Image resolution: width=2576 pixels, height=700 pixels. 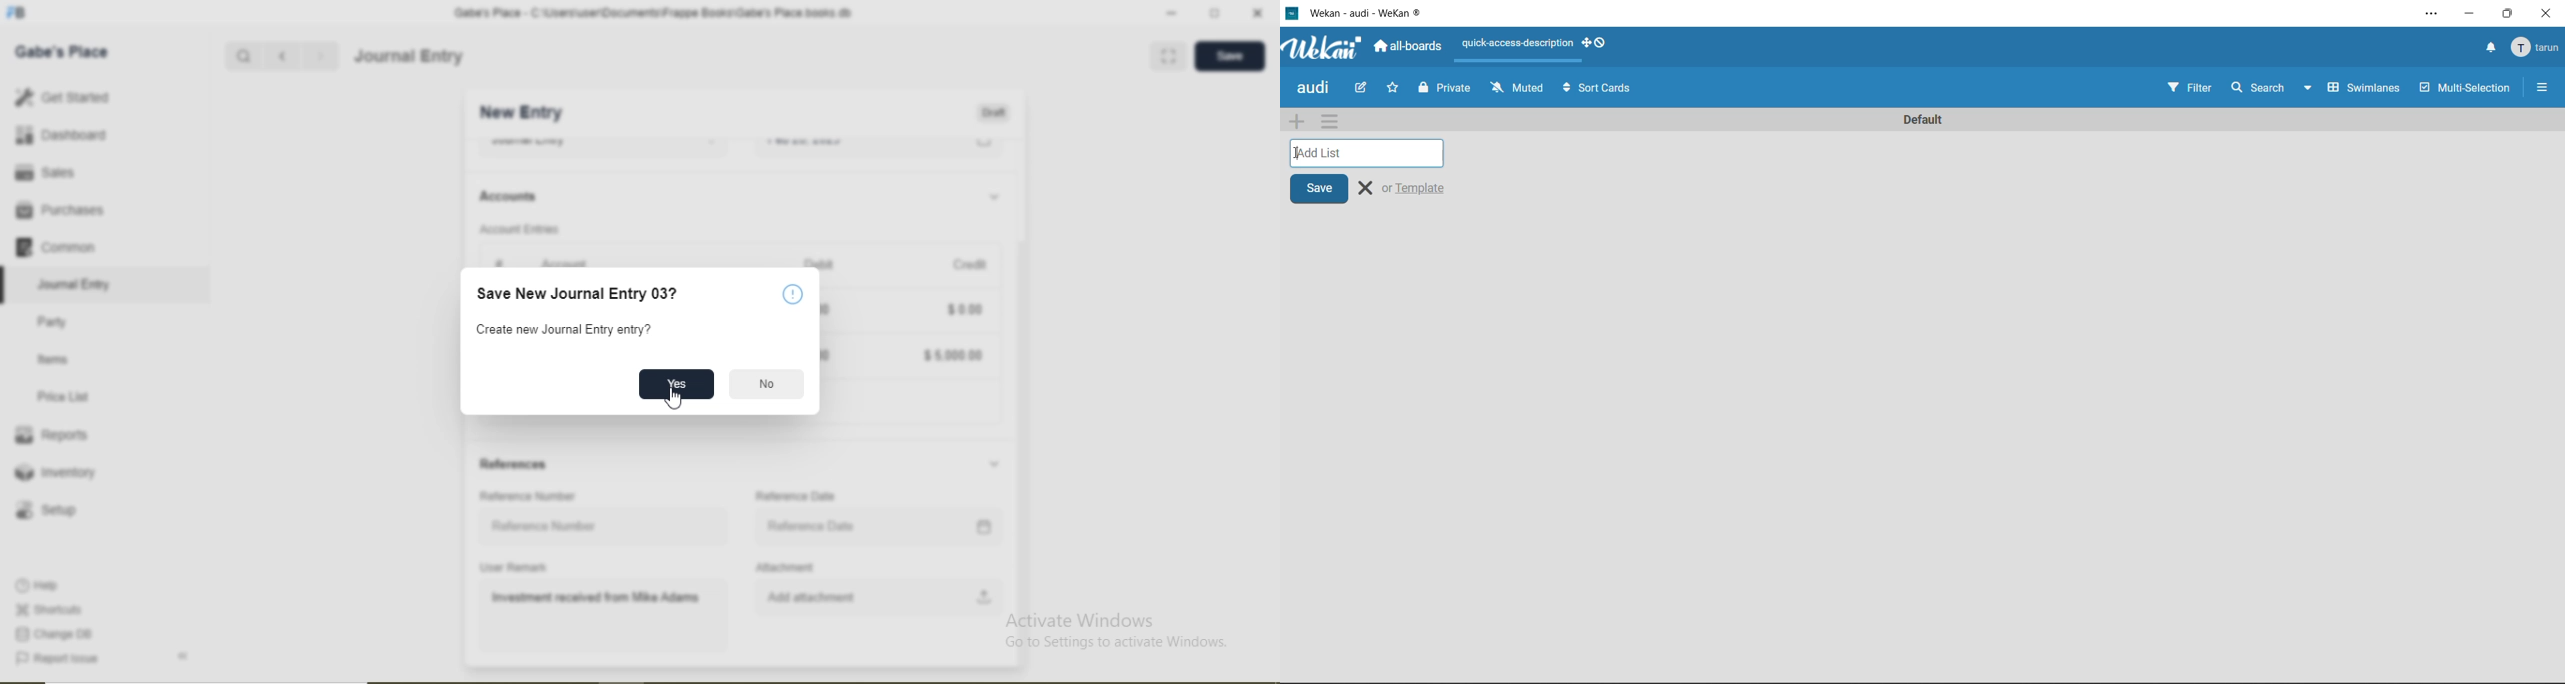 I want to click on Save New Journal Entry 03?, so click(x=578, y=293).